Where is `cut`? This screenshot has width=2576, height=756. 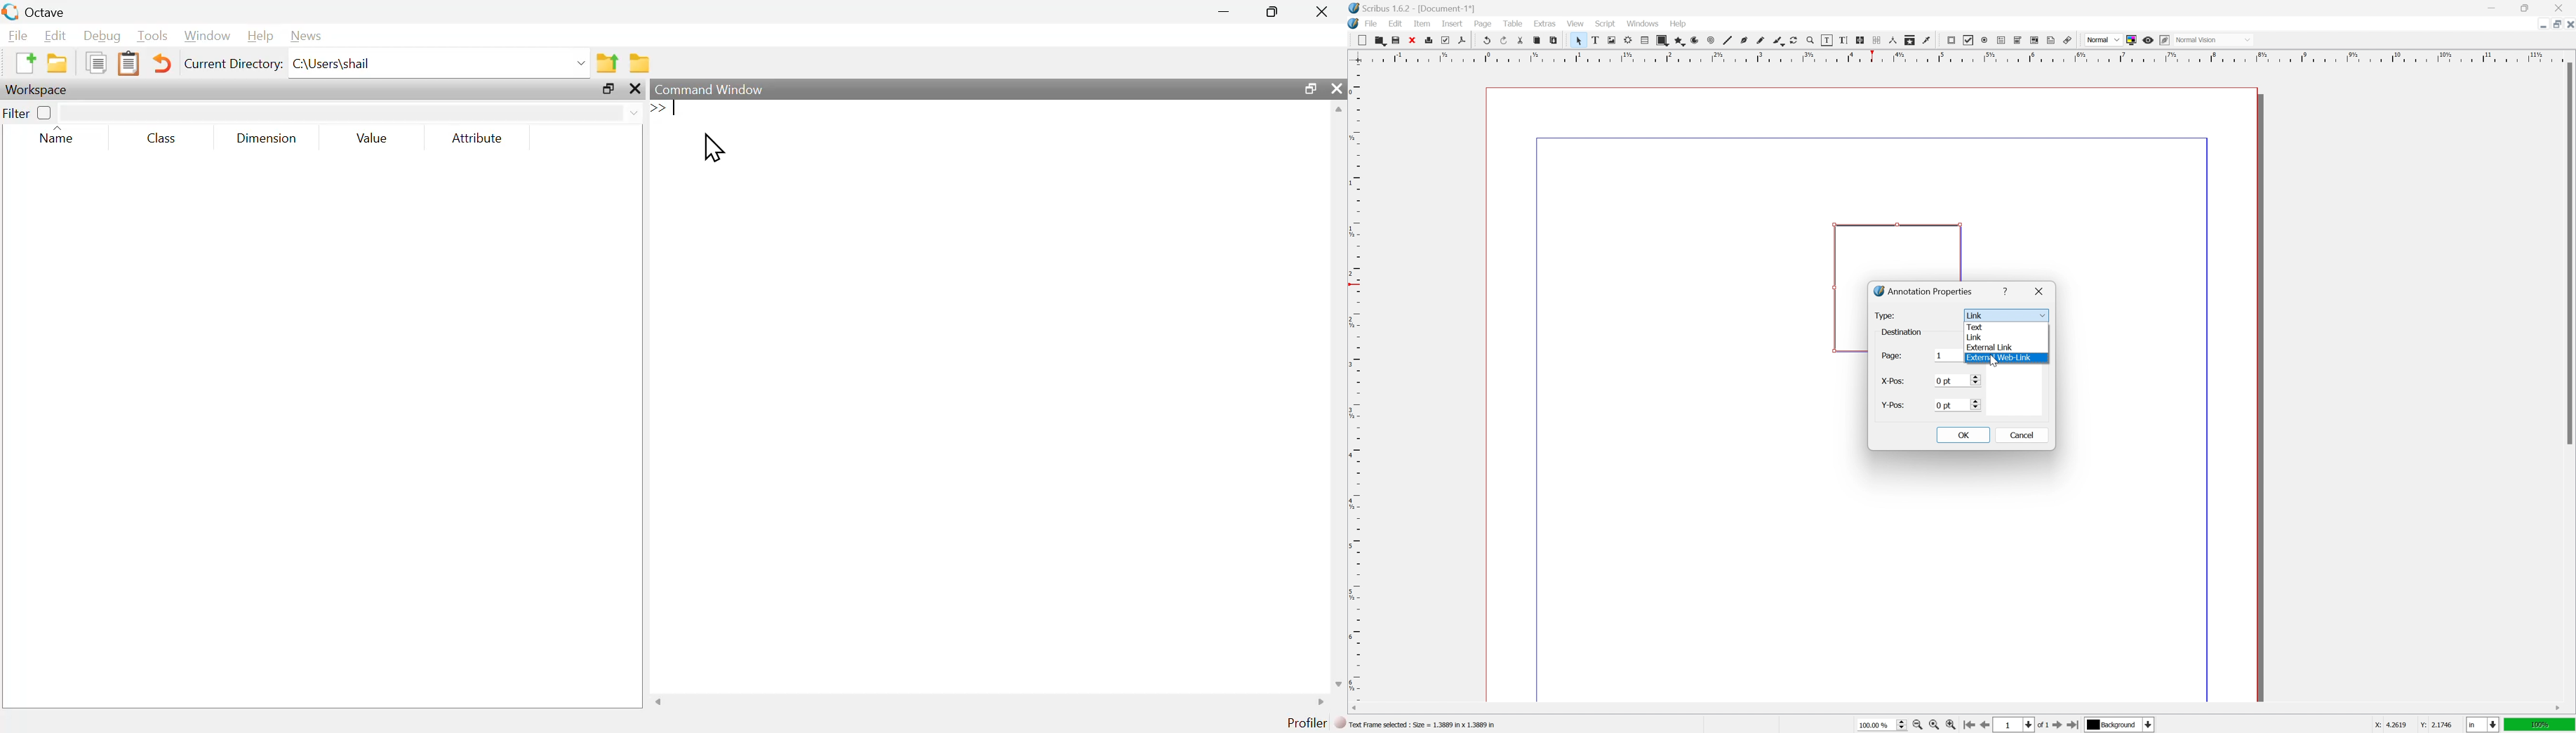 cut is located at coordinates (1521, 40).